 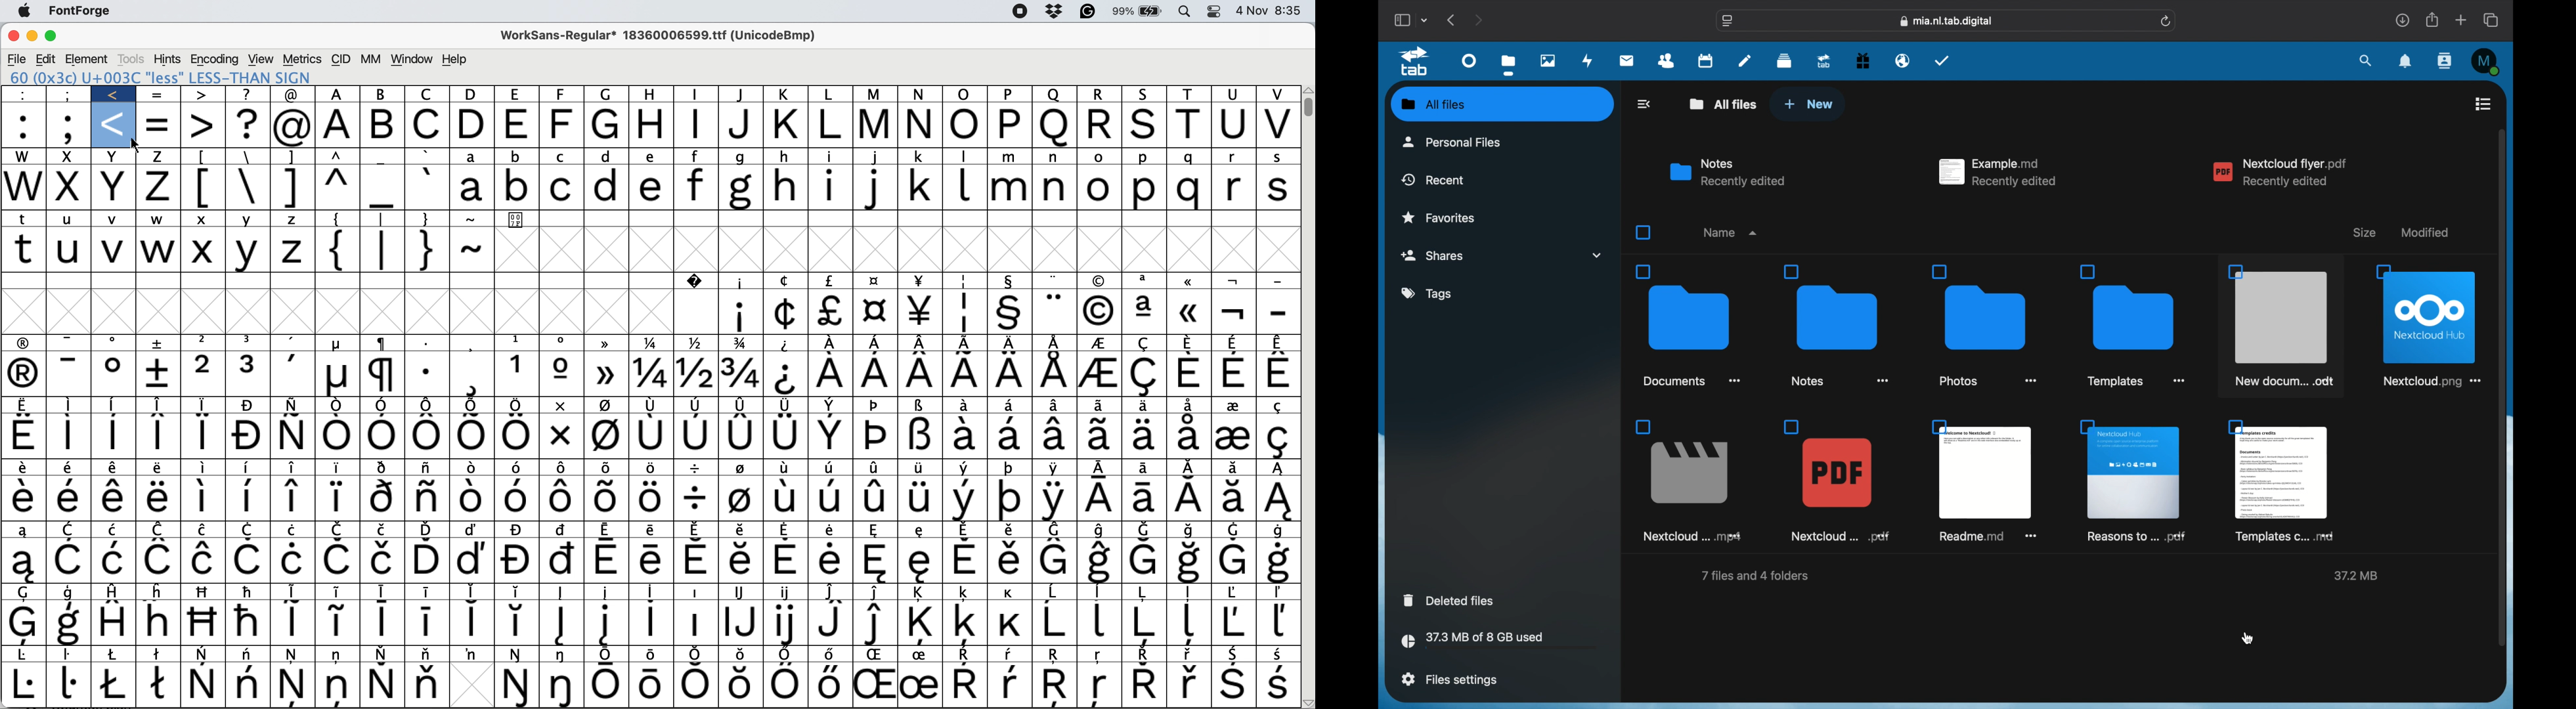 What do you see at coordinates (833, 156) in the screenshot?
I see `i` at bounding box center [833, 156].